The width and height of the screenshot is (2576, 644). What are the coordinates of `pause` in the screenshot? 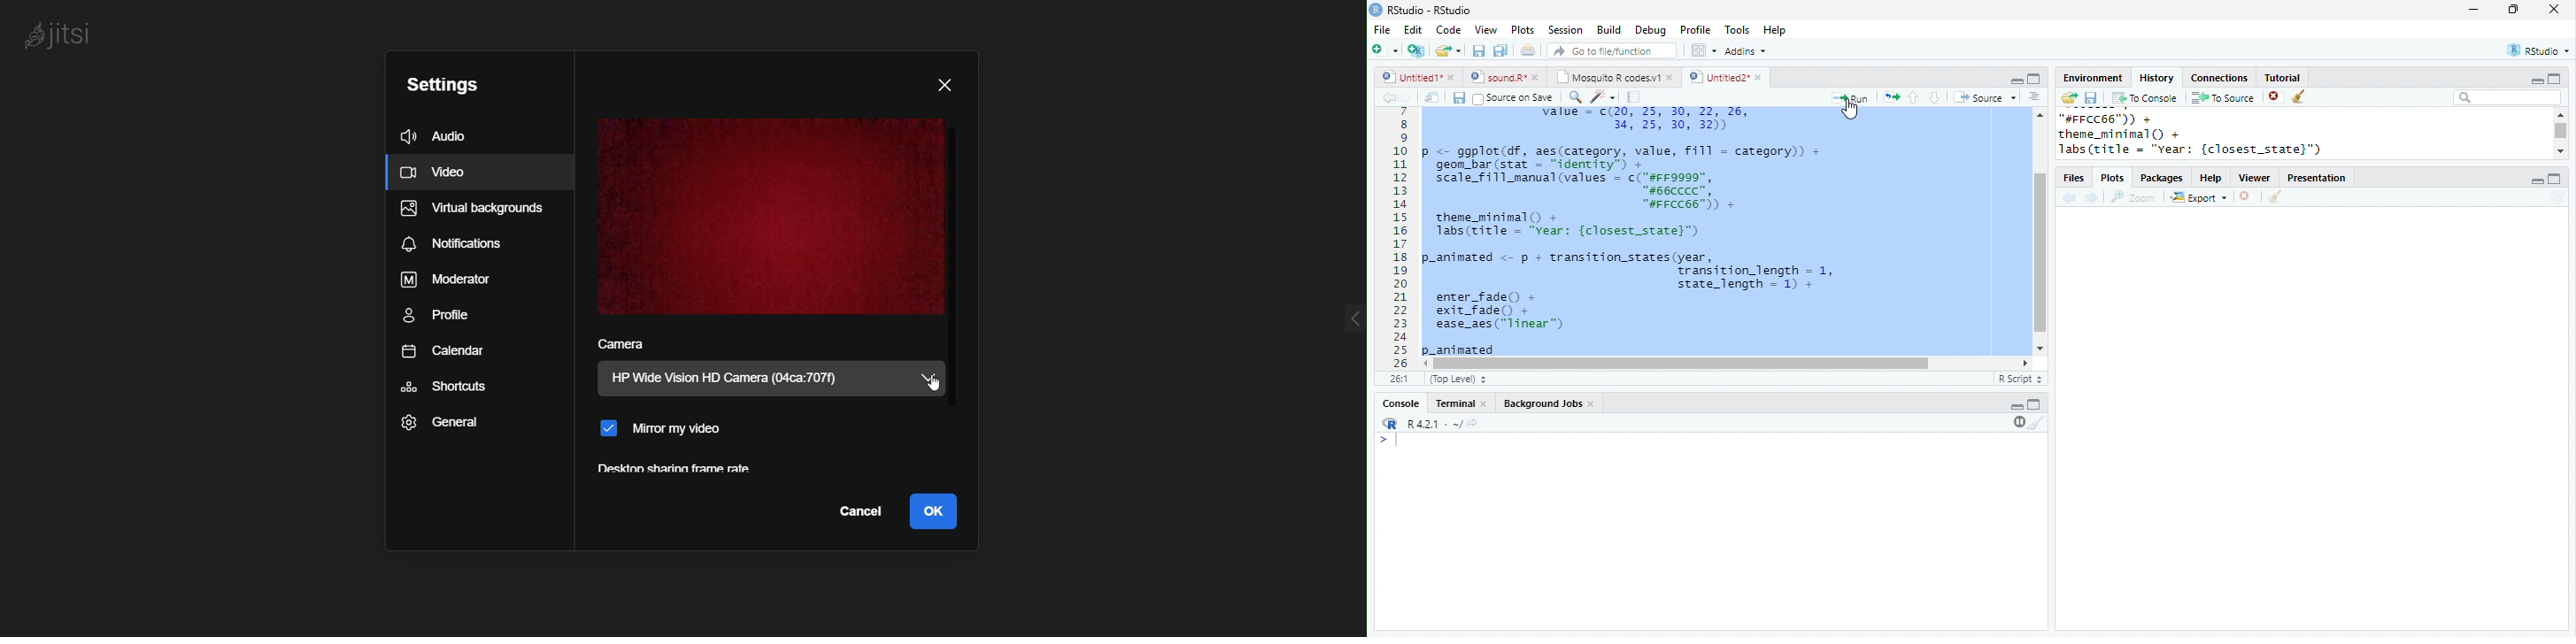 It's located at (2017, 423).